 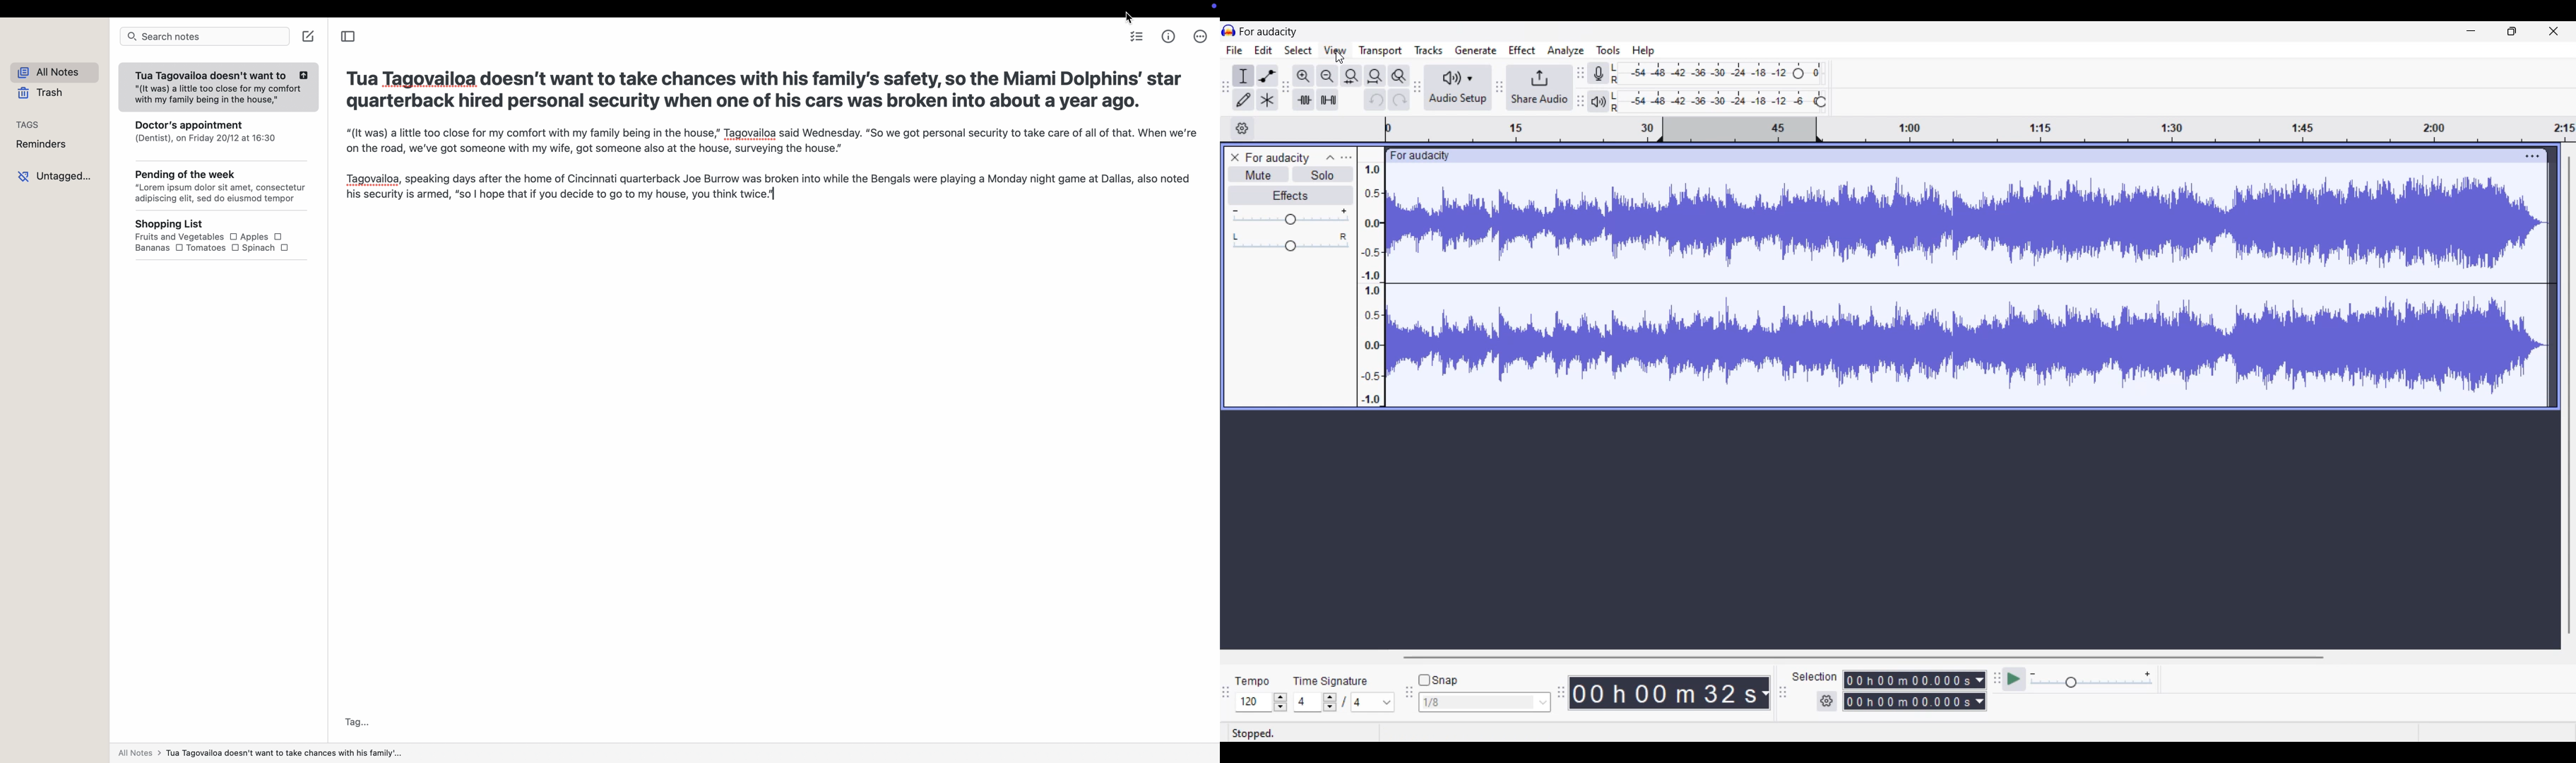 What do you see at coordinates (44, 146) in the screenshot?
I see `reminders` at bounding box center [44, 146].